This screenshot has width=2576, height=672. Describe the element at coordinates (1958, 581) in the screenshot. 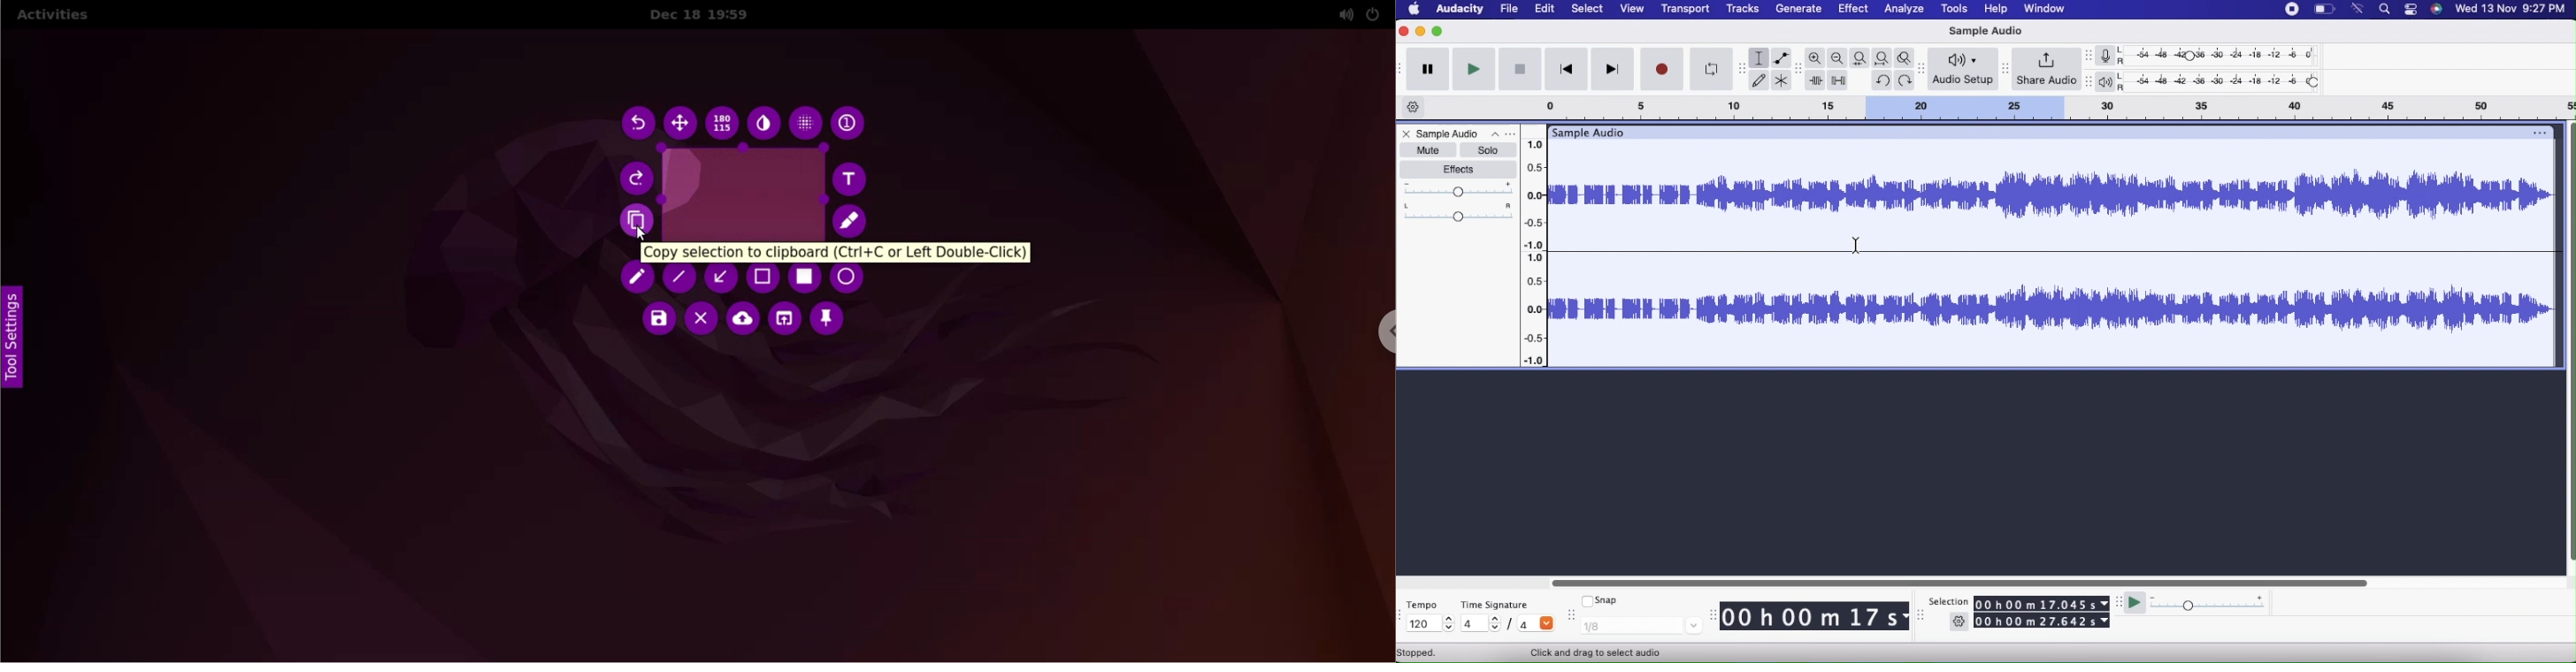

I see `Slider` at that location.